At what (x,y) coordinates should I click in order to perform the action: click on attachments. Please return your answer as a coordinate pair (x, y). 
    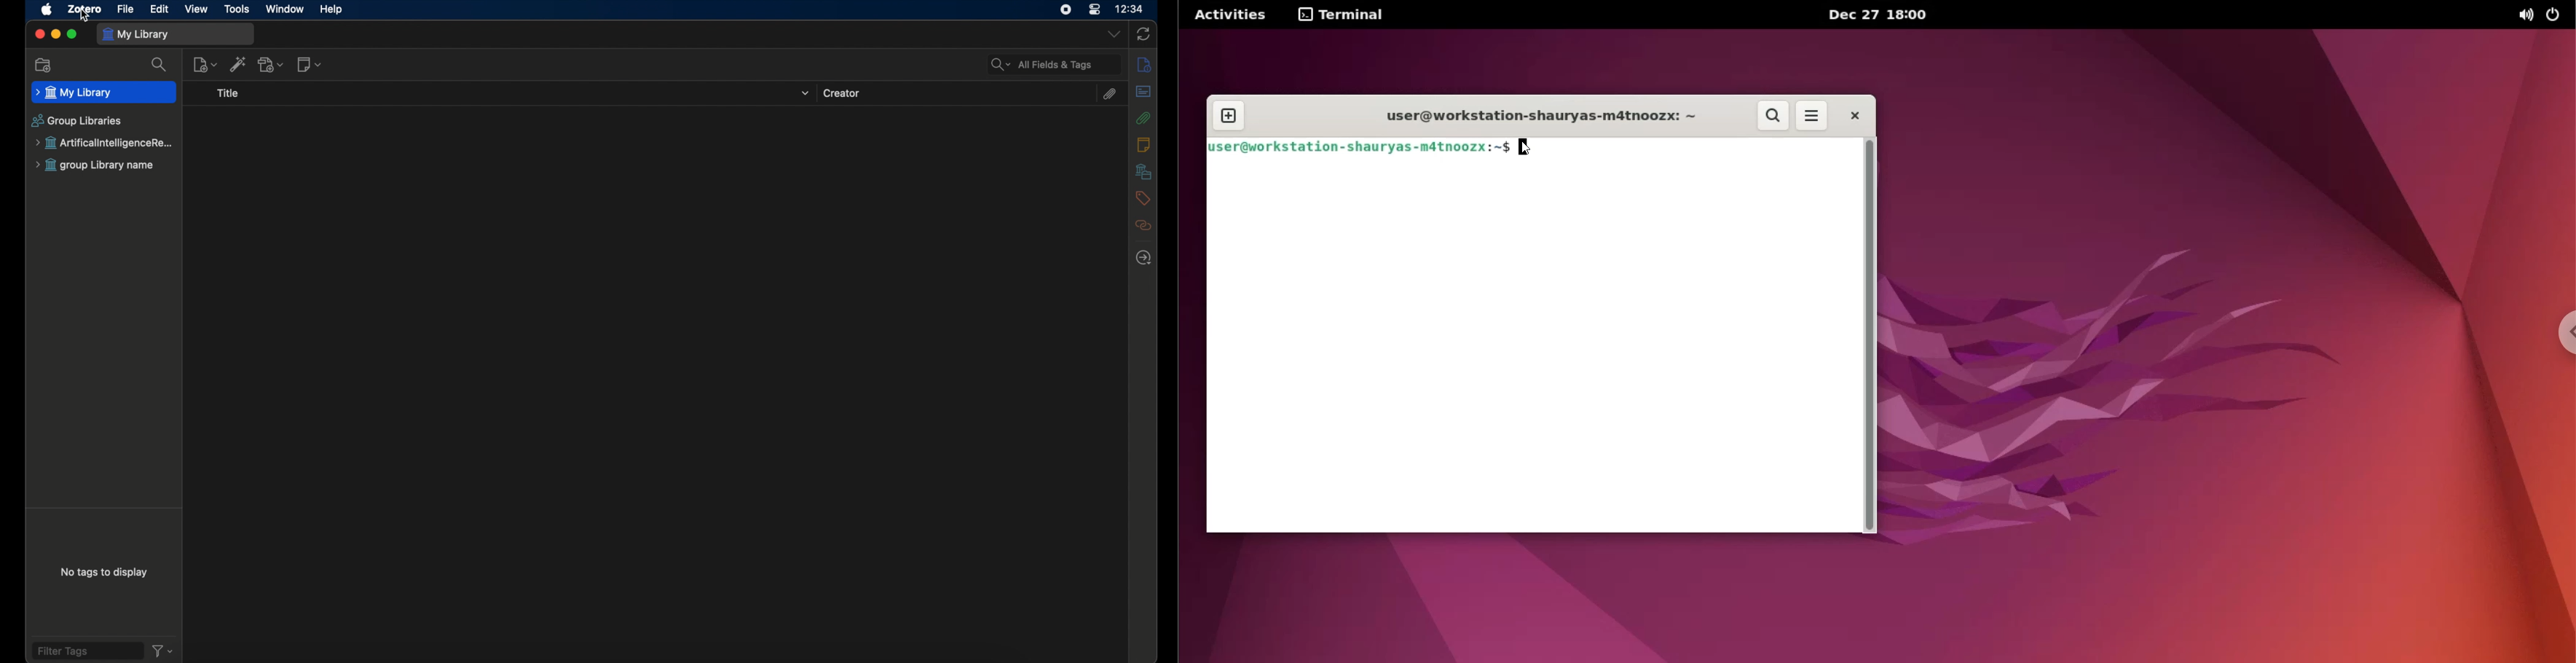
    Looking at the image, I should click on (1111, 94).